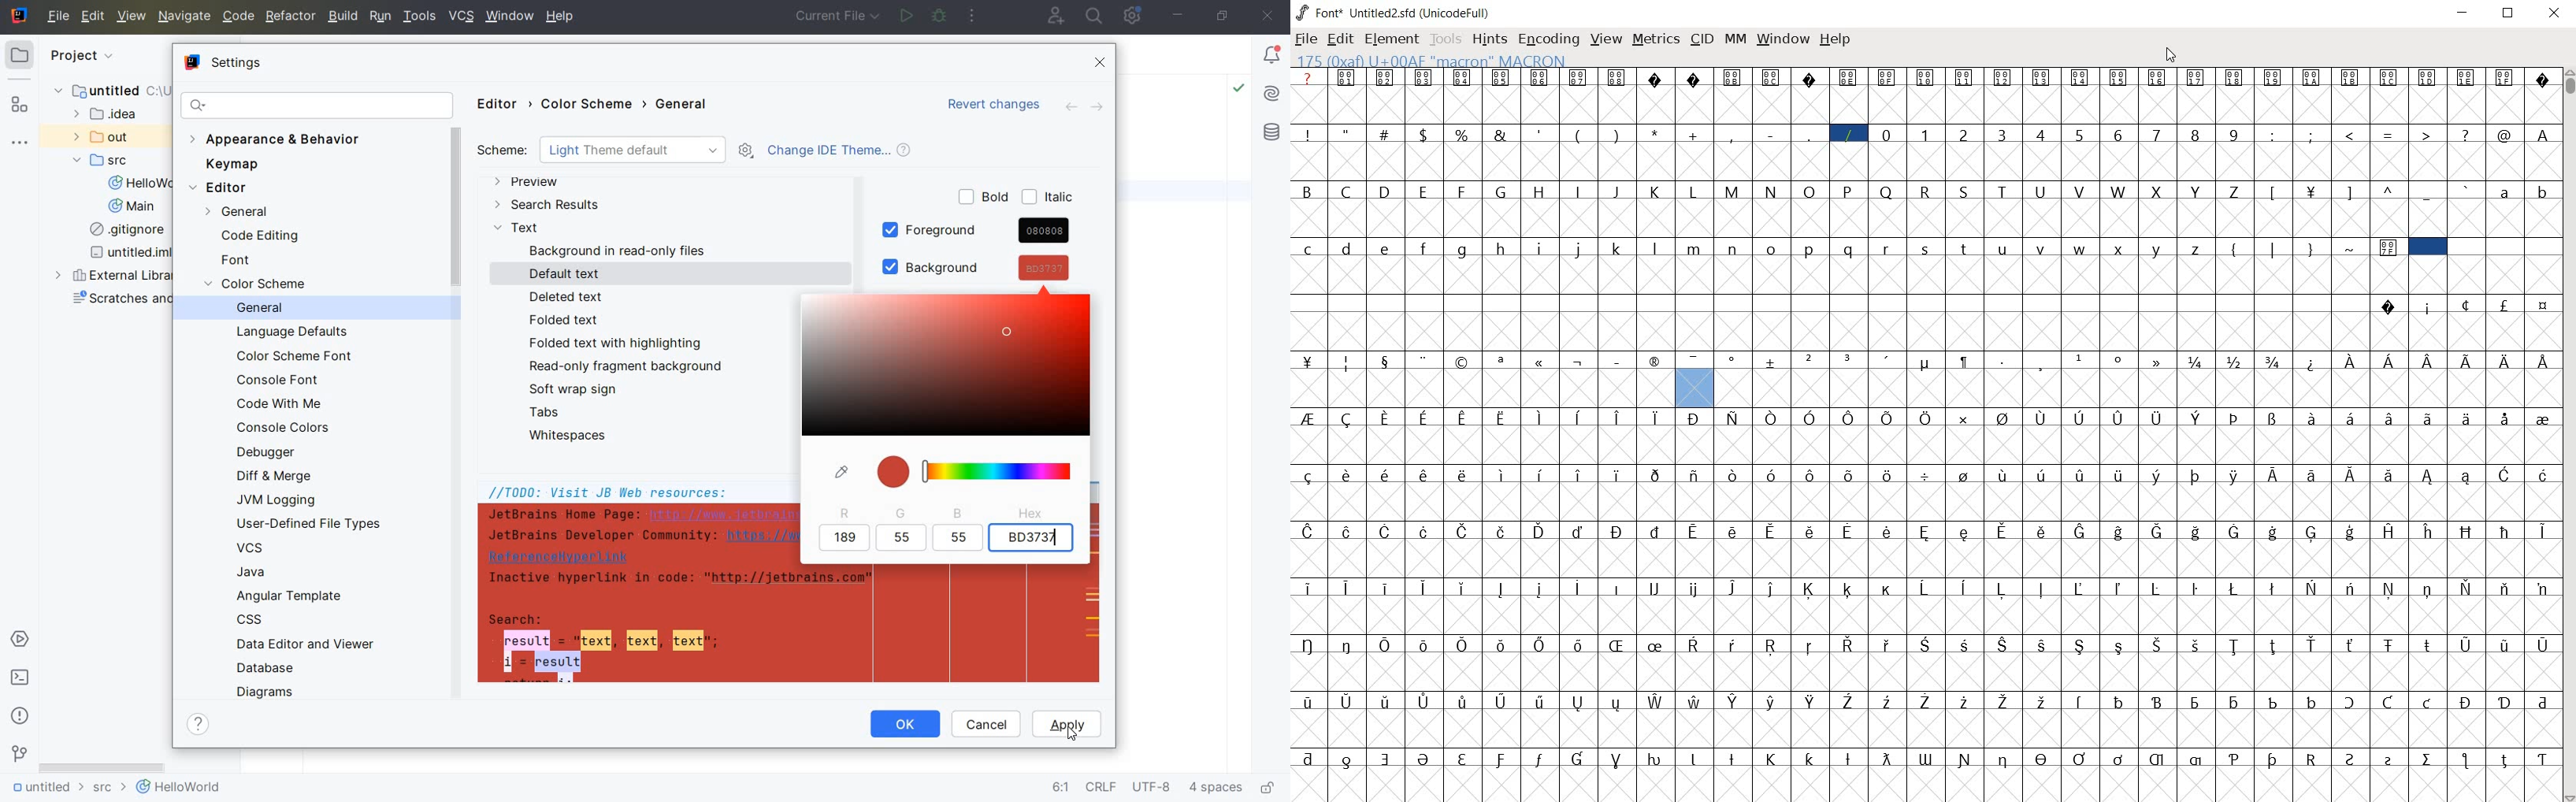 The image size is (2576, 812). What do you see at coordinates (2350, 417) in the screenshot?
I see `Symbol` at bounding box center [2350, 417].